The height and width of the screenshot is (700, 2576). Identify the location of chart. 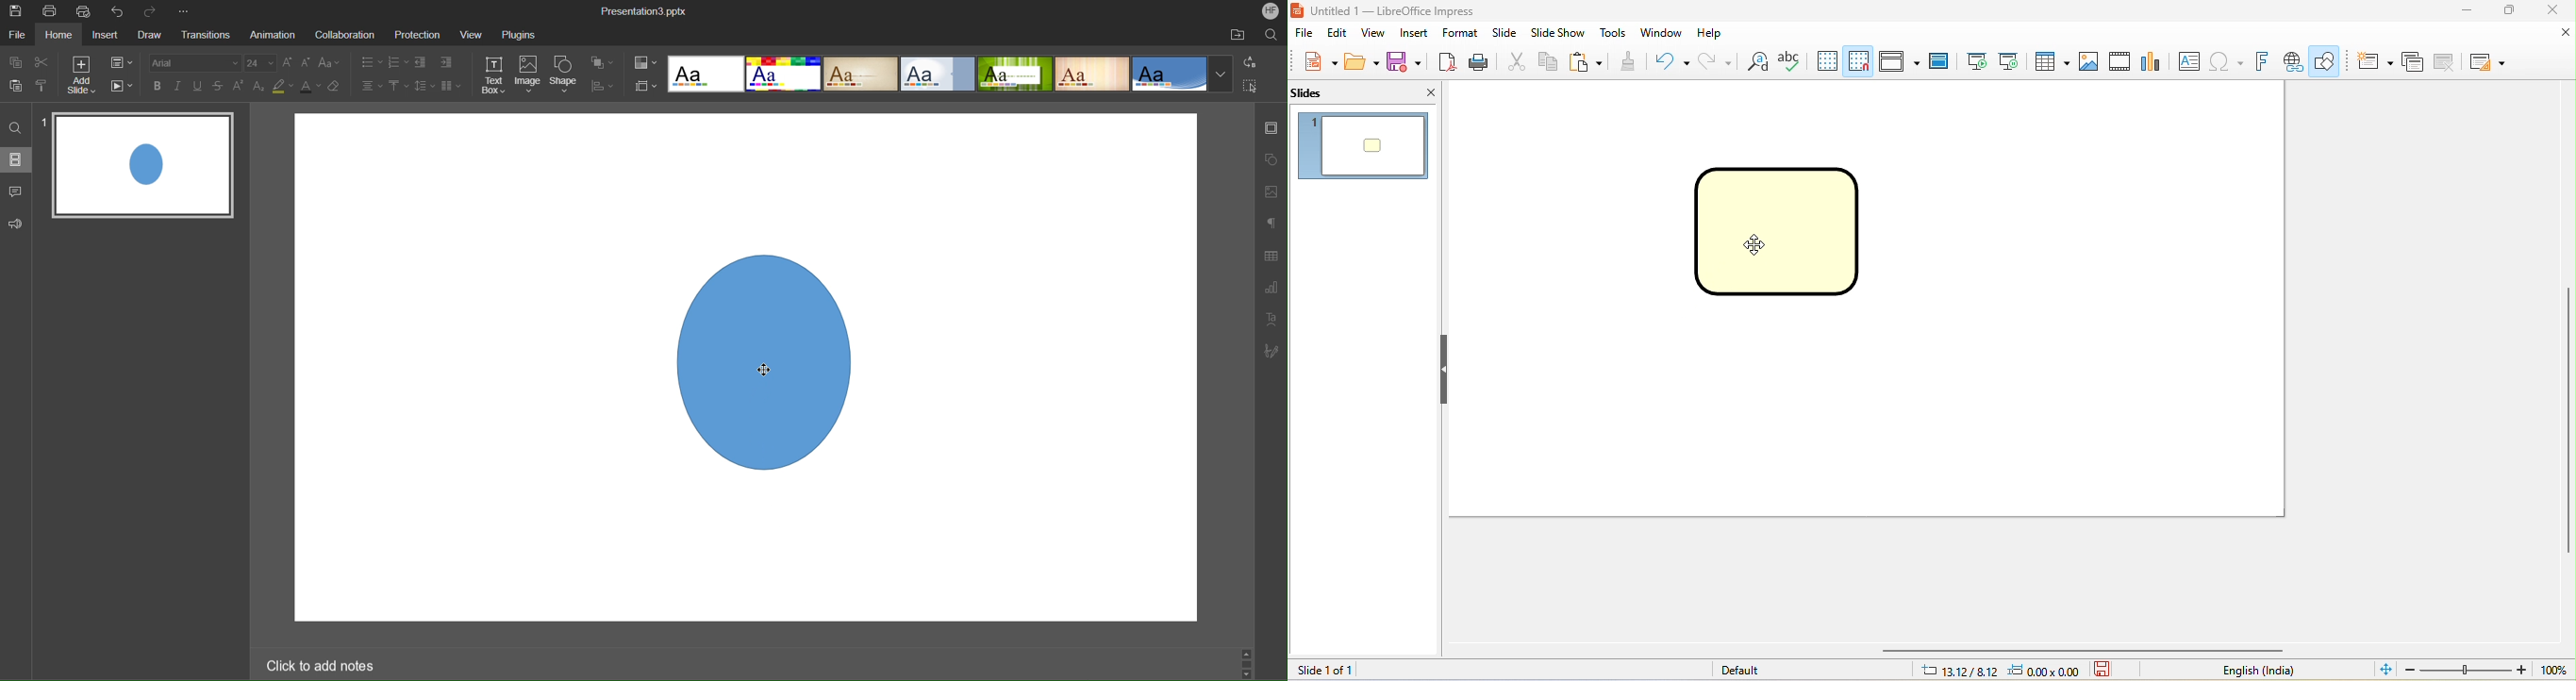
(2158, 61).